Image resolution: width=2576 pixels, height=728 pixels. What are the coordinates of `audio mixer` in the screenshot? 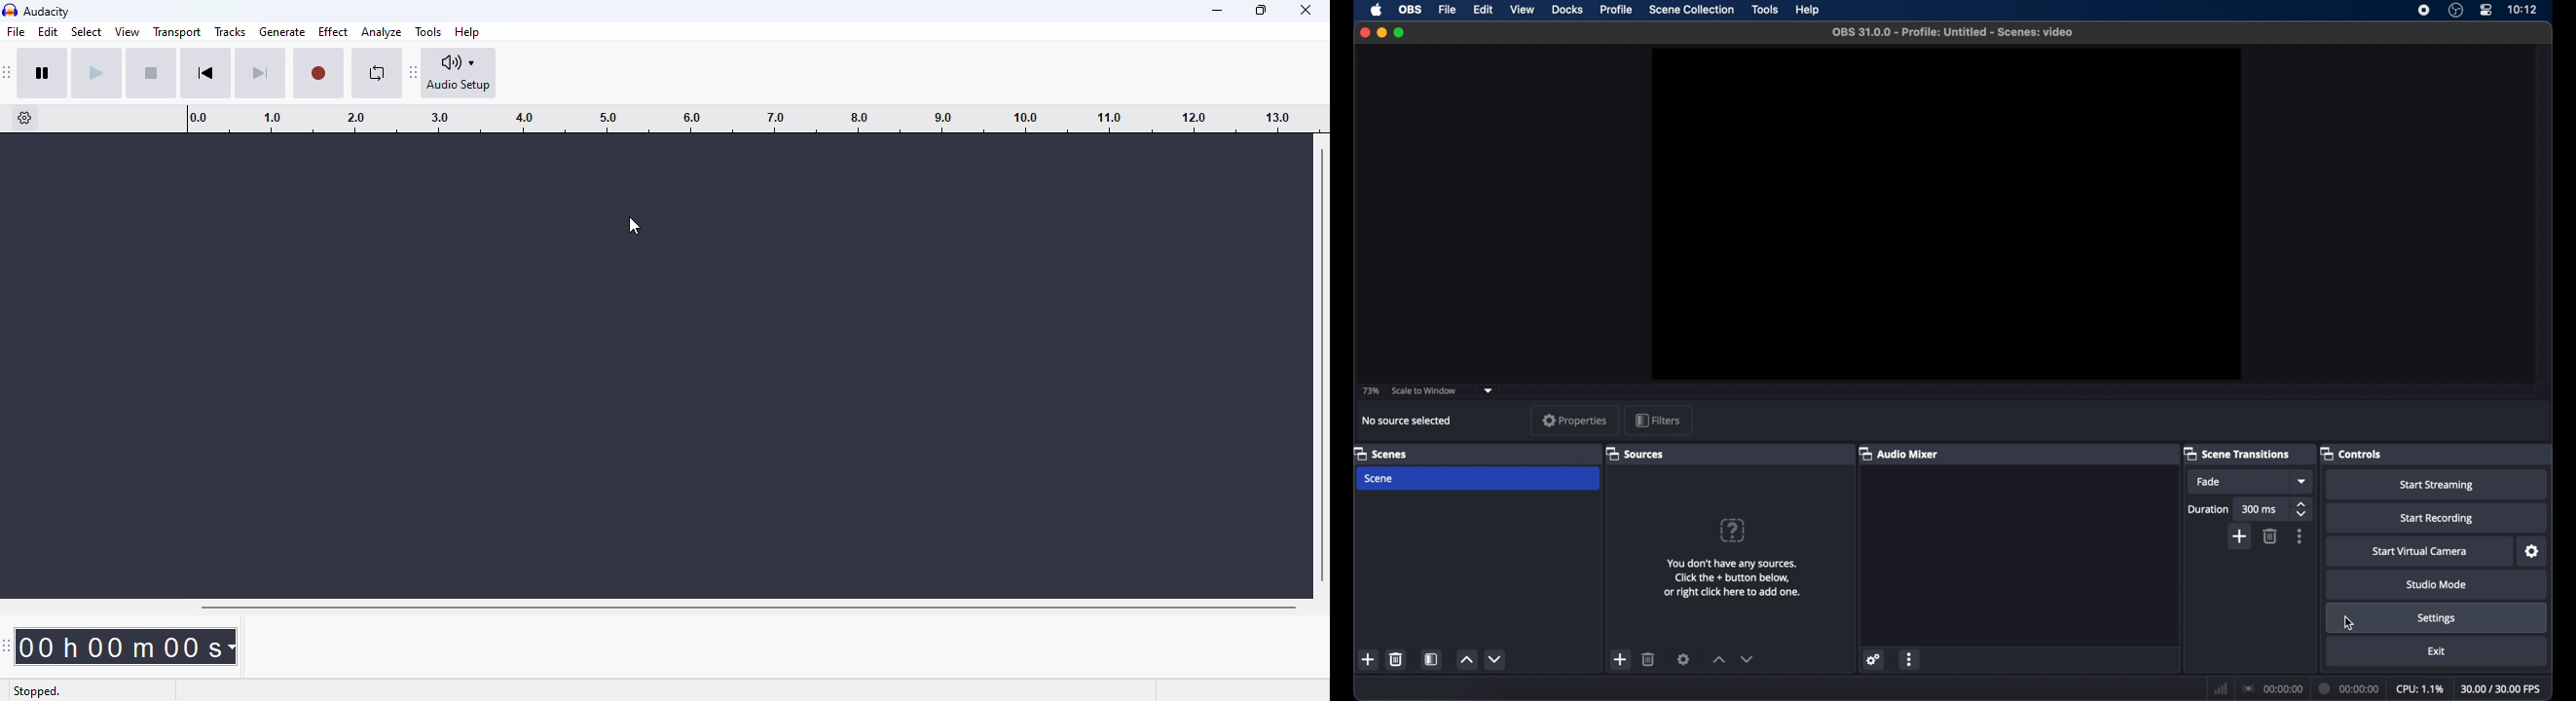 It's located at (1900, 455).